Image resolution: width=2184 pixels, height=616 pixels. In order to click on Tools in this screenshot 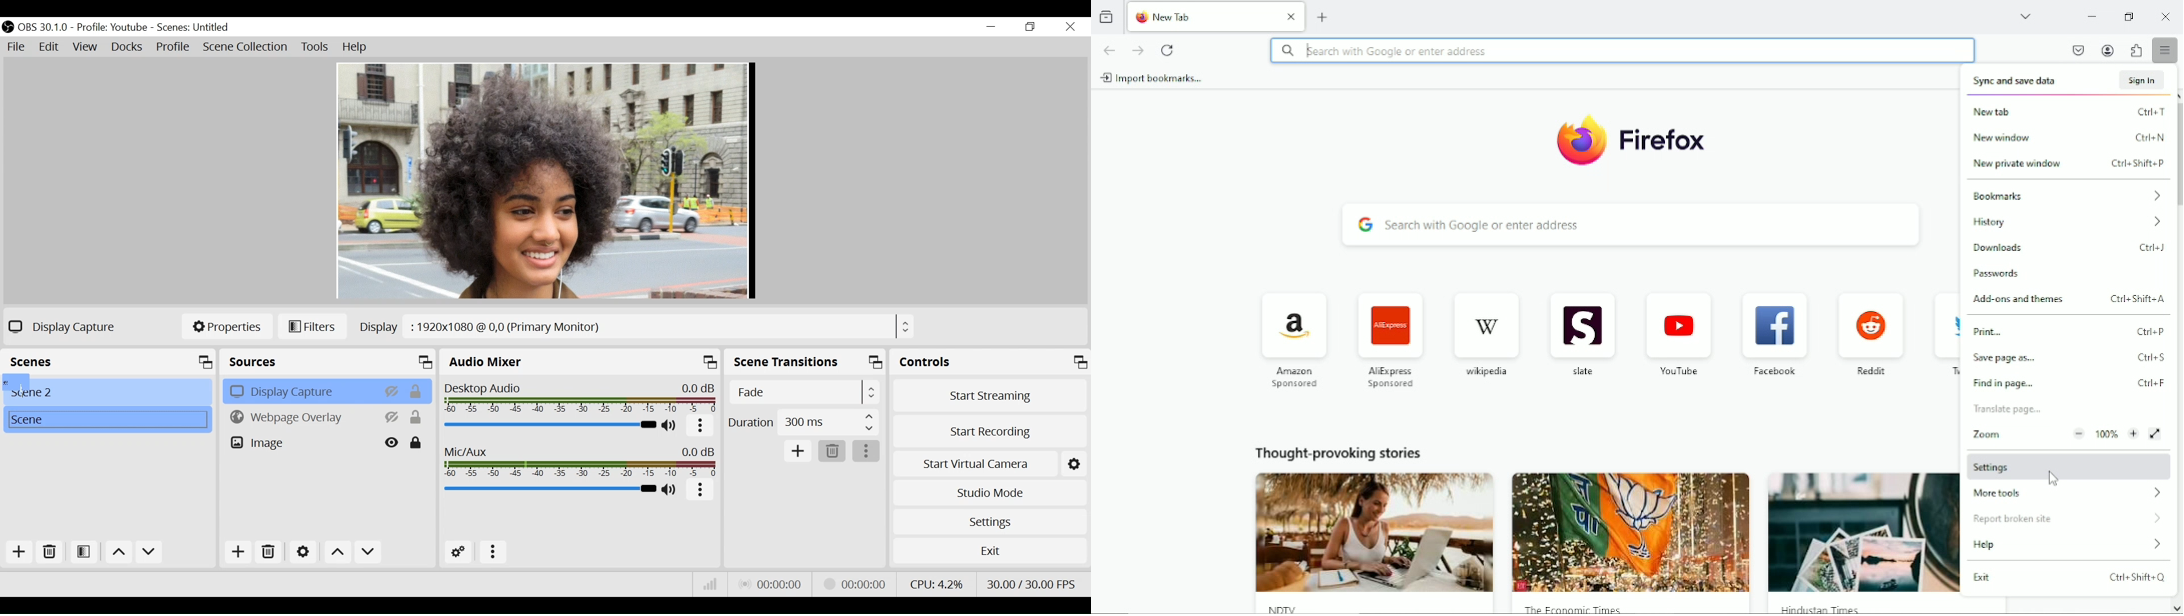, I will do `click(316, 47)`.